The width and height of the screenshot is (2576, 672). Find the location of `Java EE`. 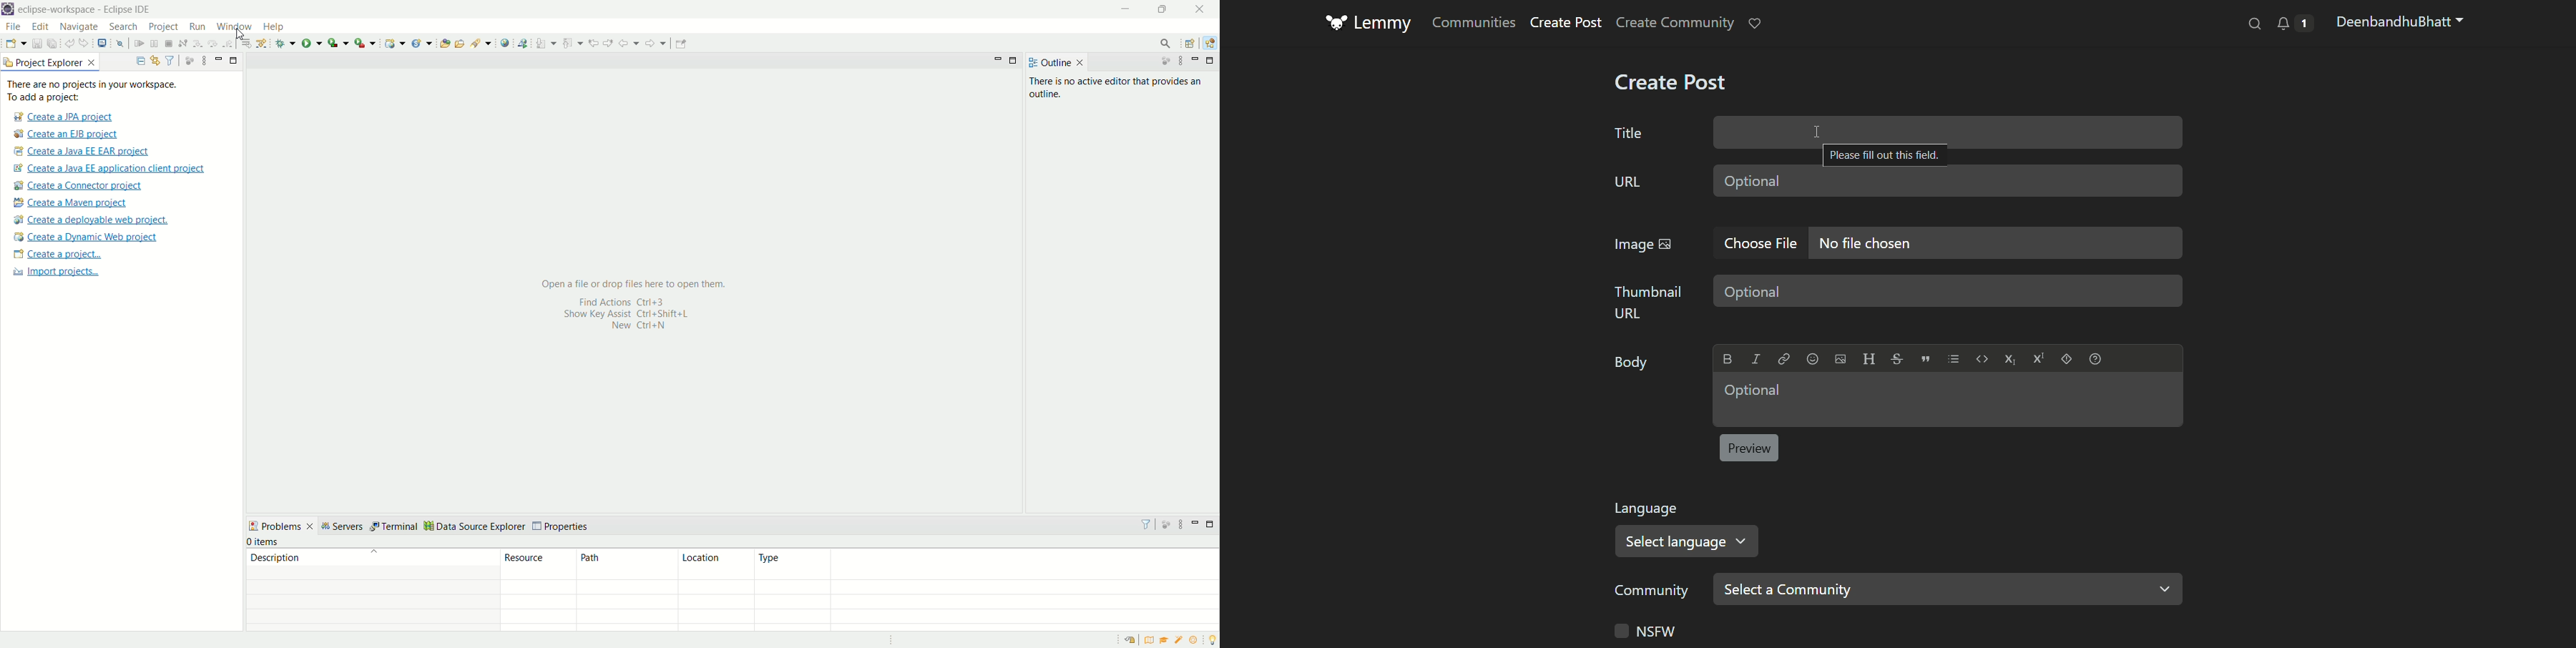

Java EE is located at coordinates (1212, 43).